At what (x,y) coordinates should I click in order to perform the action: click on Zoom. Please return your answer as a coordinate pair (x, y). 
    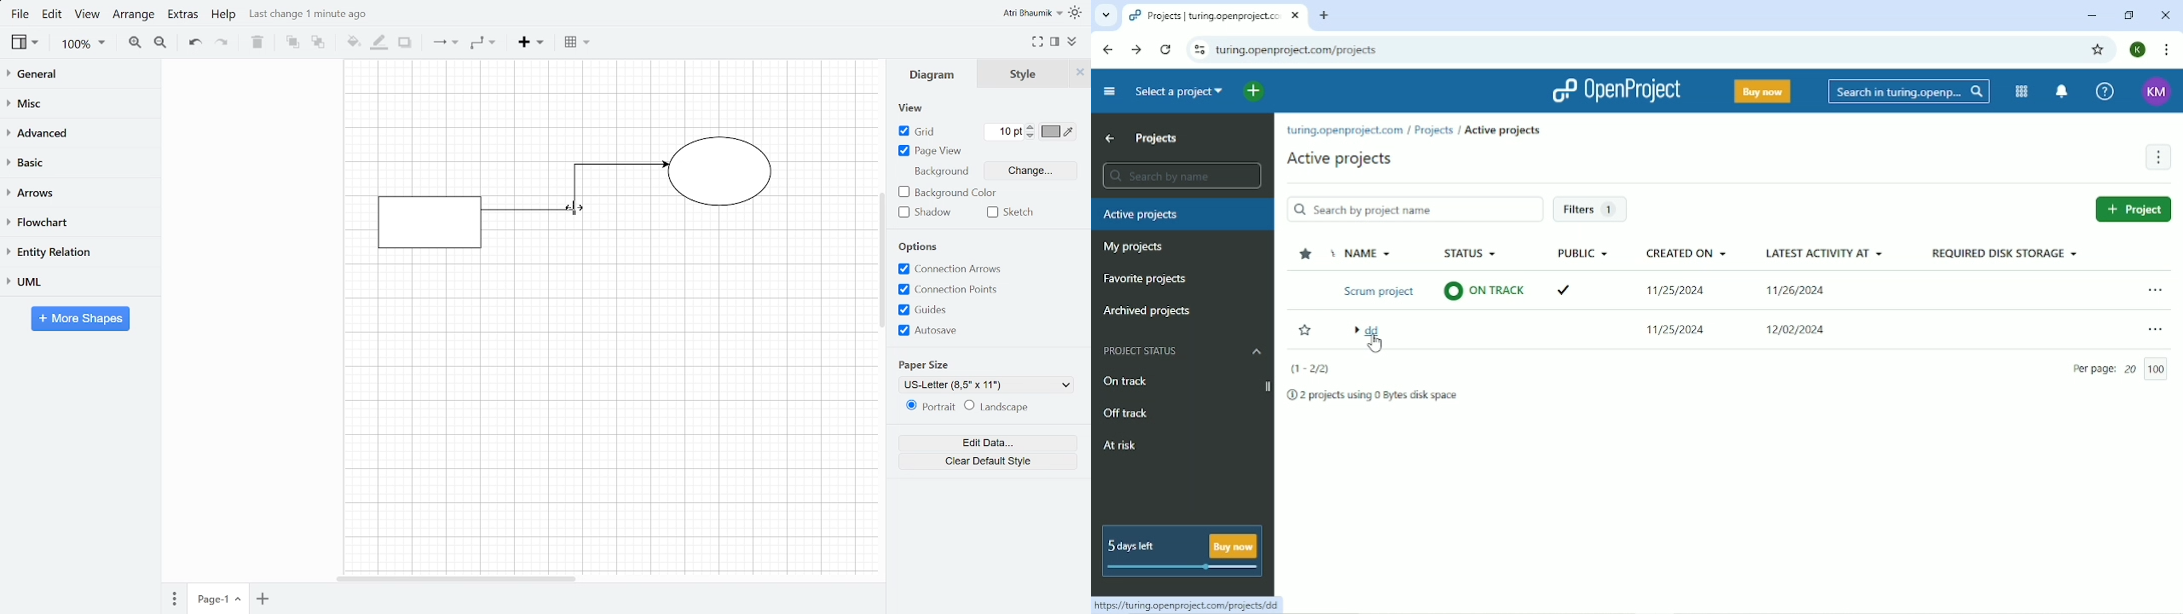
    Looking at the image, I should click on (83, 45).